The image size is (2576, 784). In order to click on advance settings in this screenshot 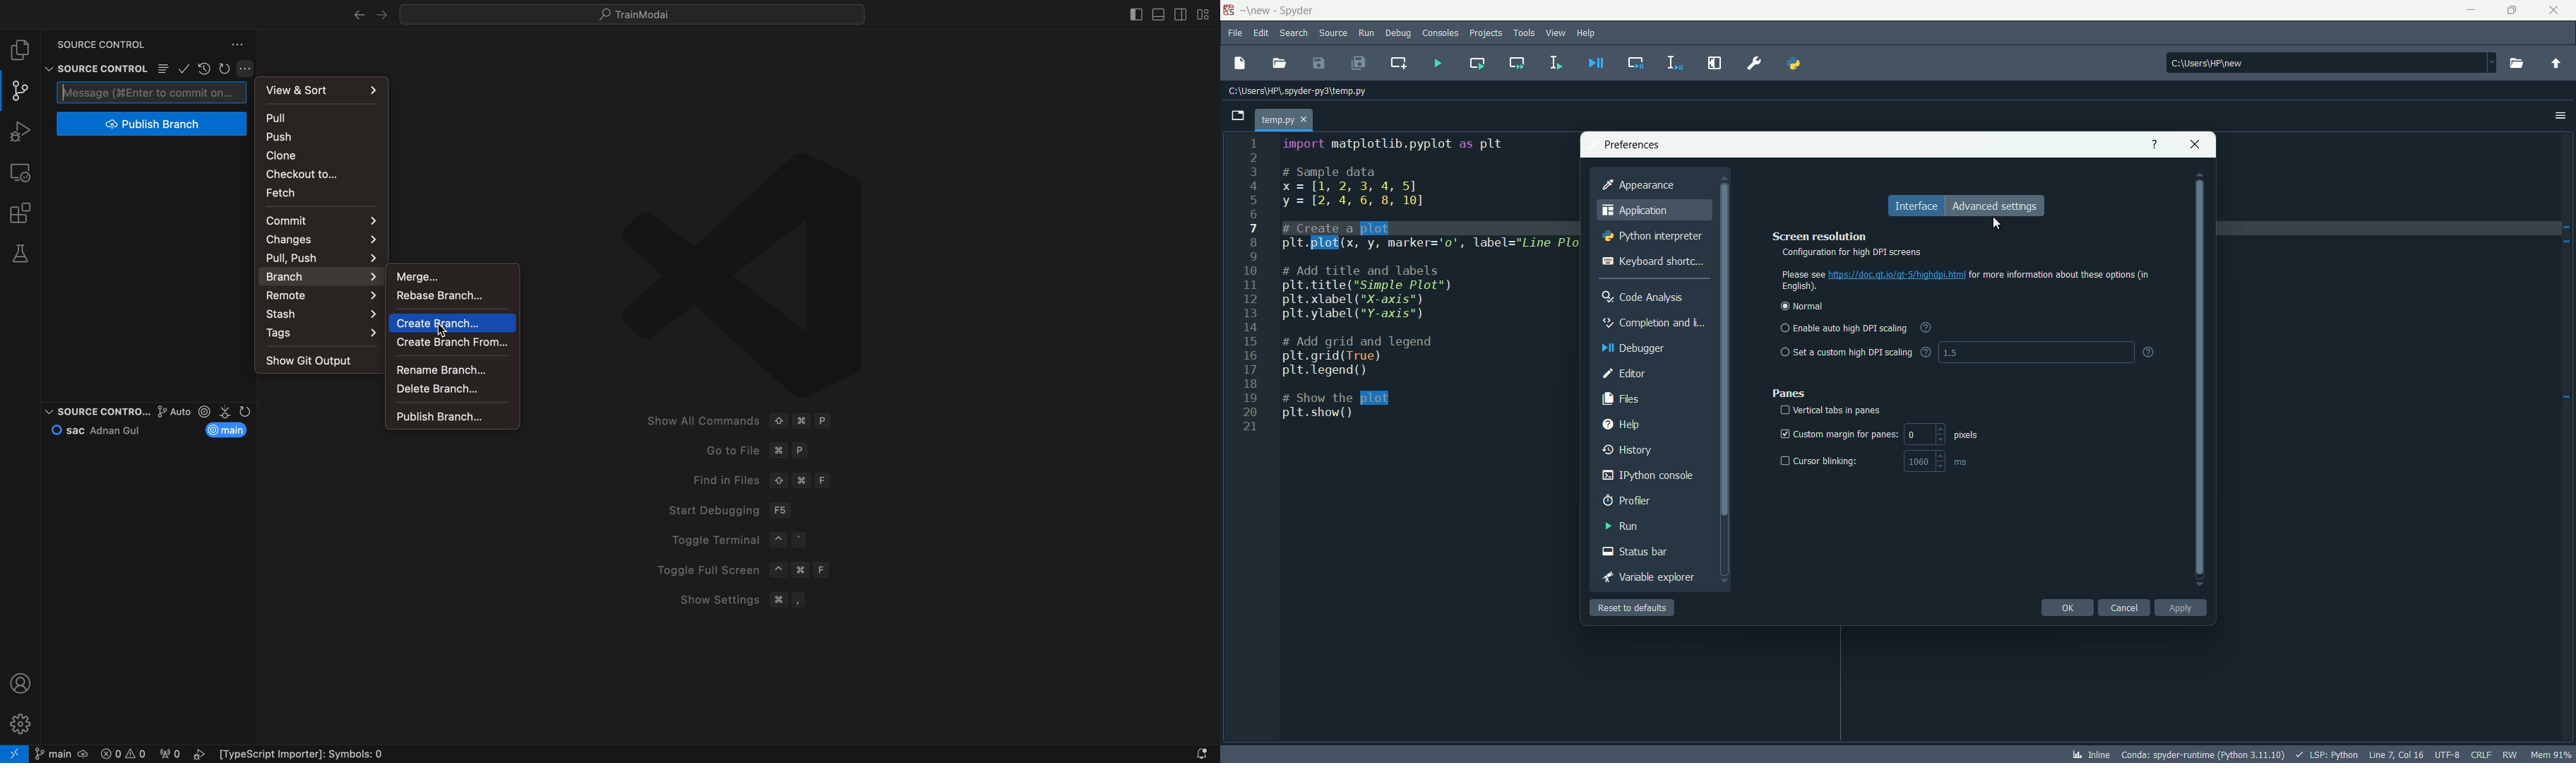, I will do `click(1994, 206)`.